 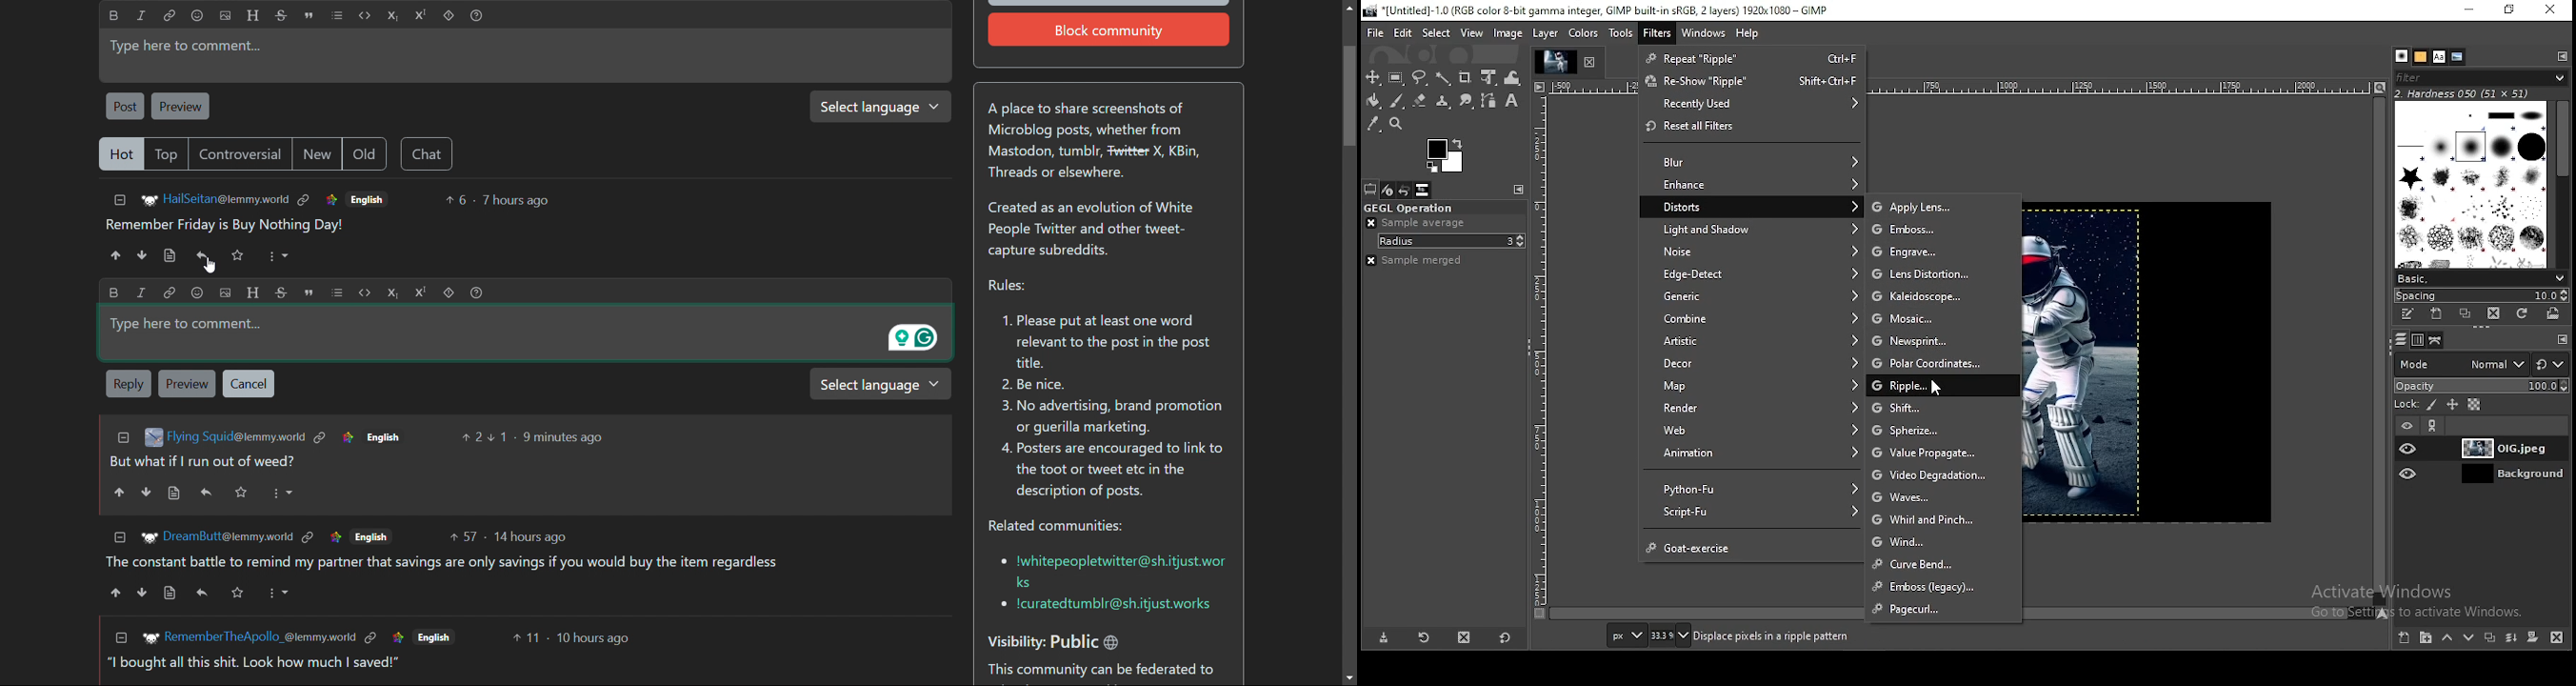 What do you see at coordinates (1620, 33) in the screenshot?
I see `tools` at bounding box center [1620, 33].